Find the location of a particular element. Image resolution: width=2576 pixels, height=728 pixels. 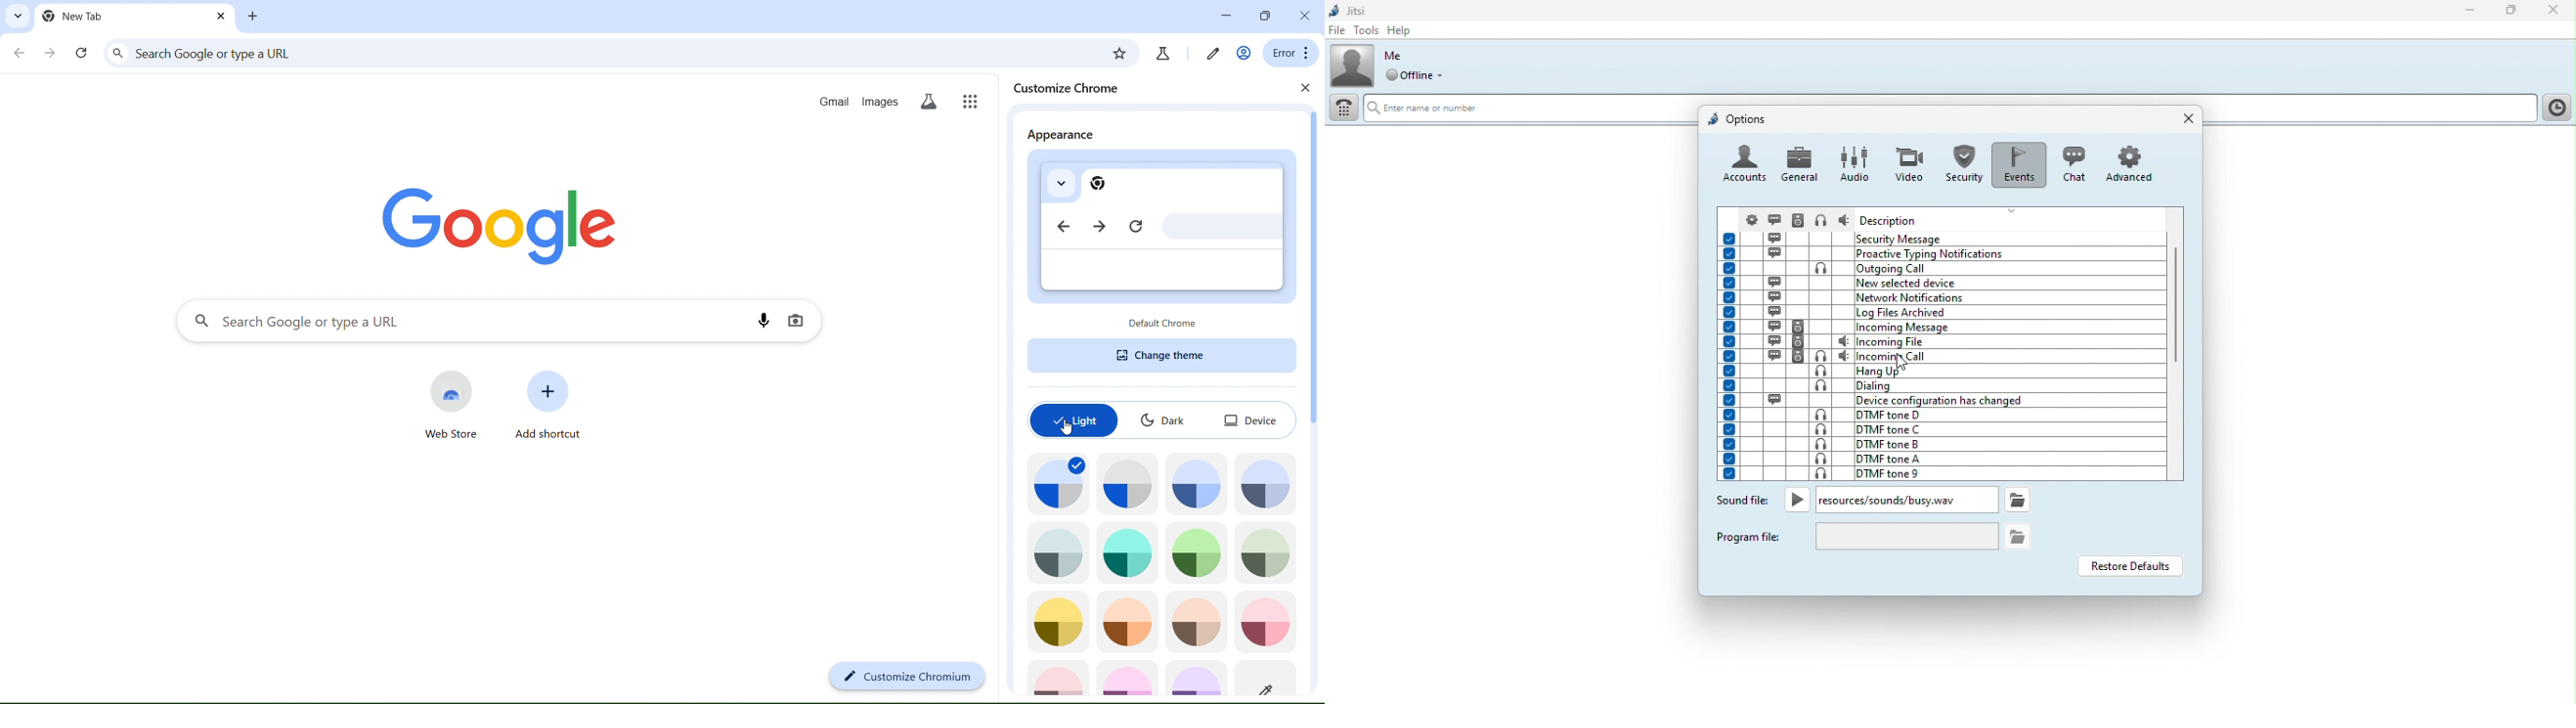

close is located at coordinates (1307, 89).